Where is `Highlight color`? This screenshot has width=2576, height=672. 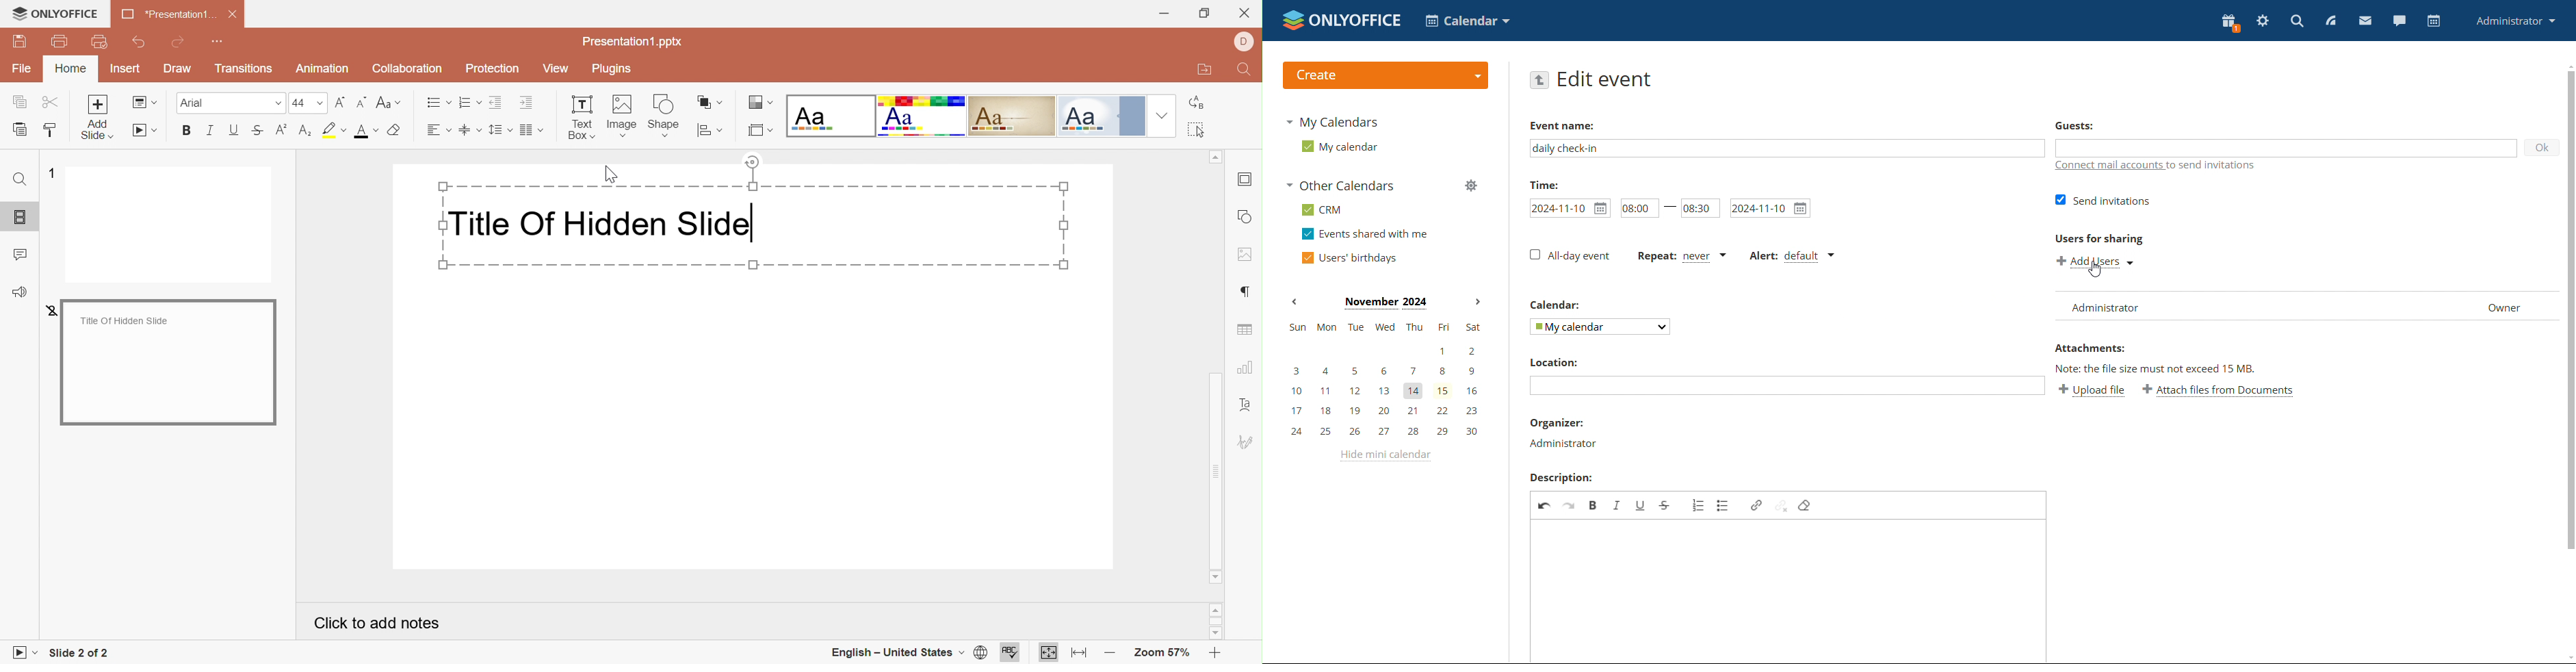 Highlight color is located at coordinates (336, 128).